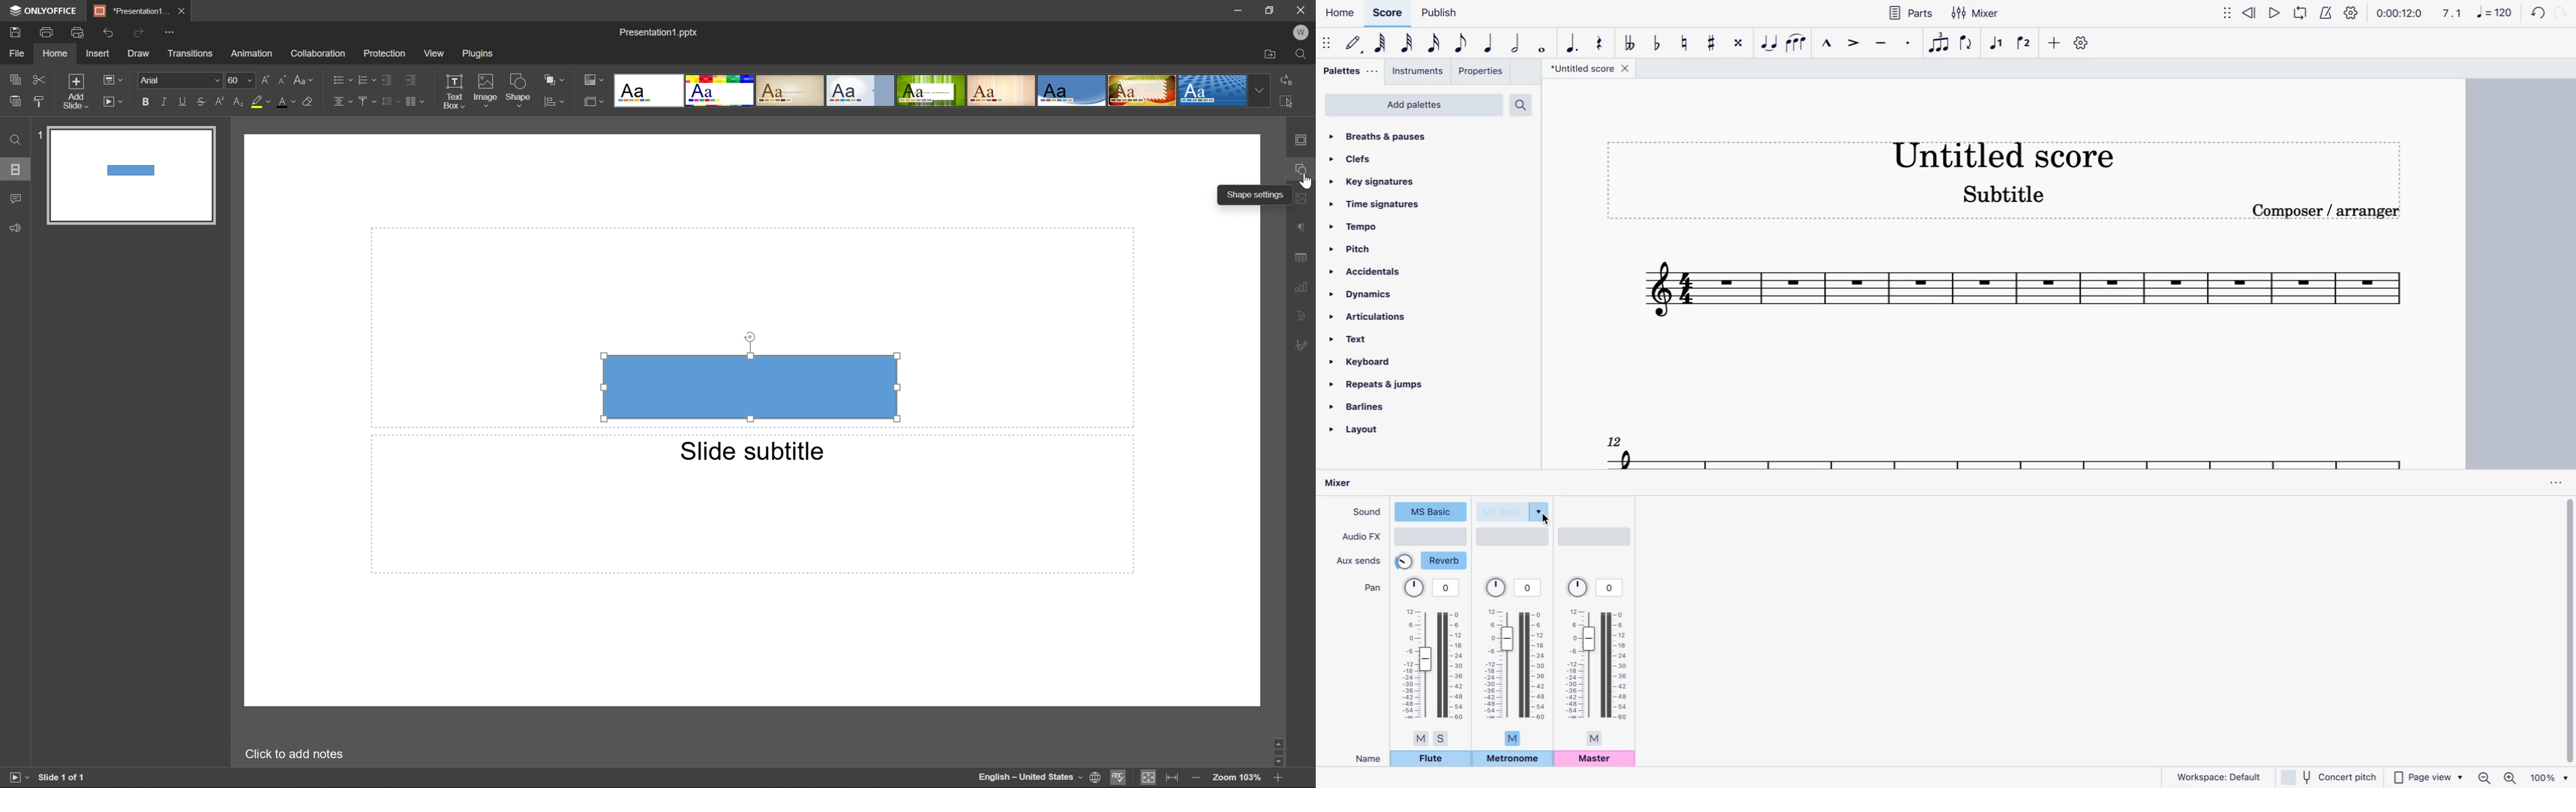 The height and width of the screenshot is (812, 2576). Describe the element at coordinates (2054, 44) in the screenshot. I see `more` at that location.